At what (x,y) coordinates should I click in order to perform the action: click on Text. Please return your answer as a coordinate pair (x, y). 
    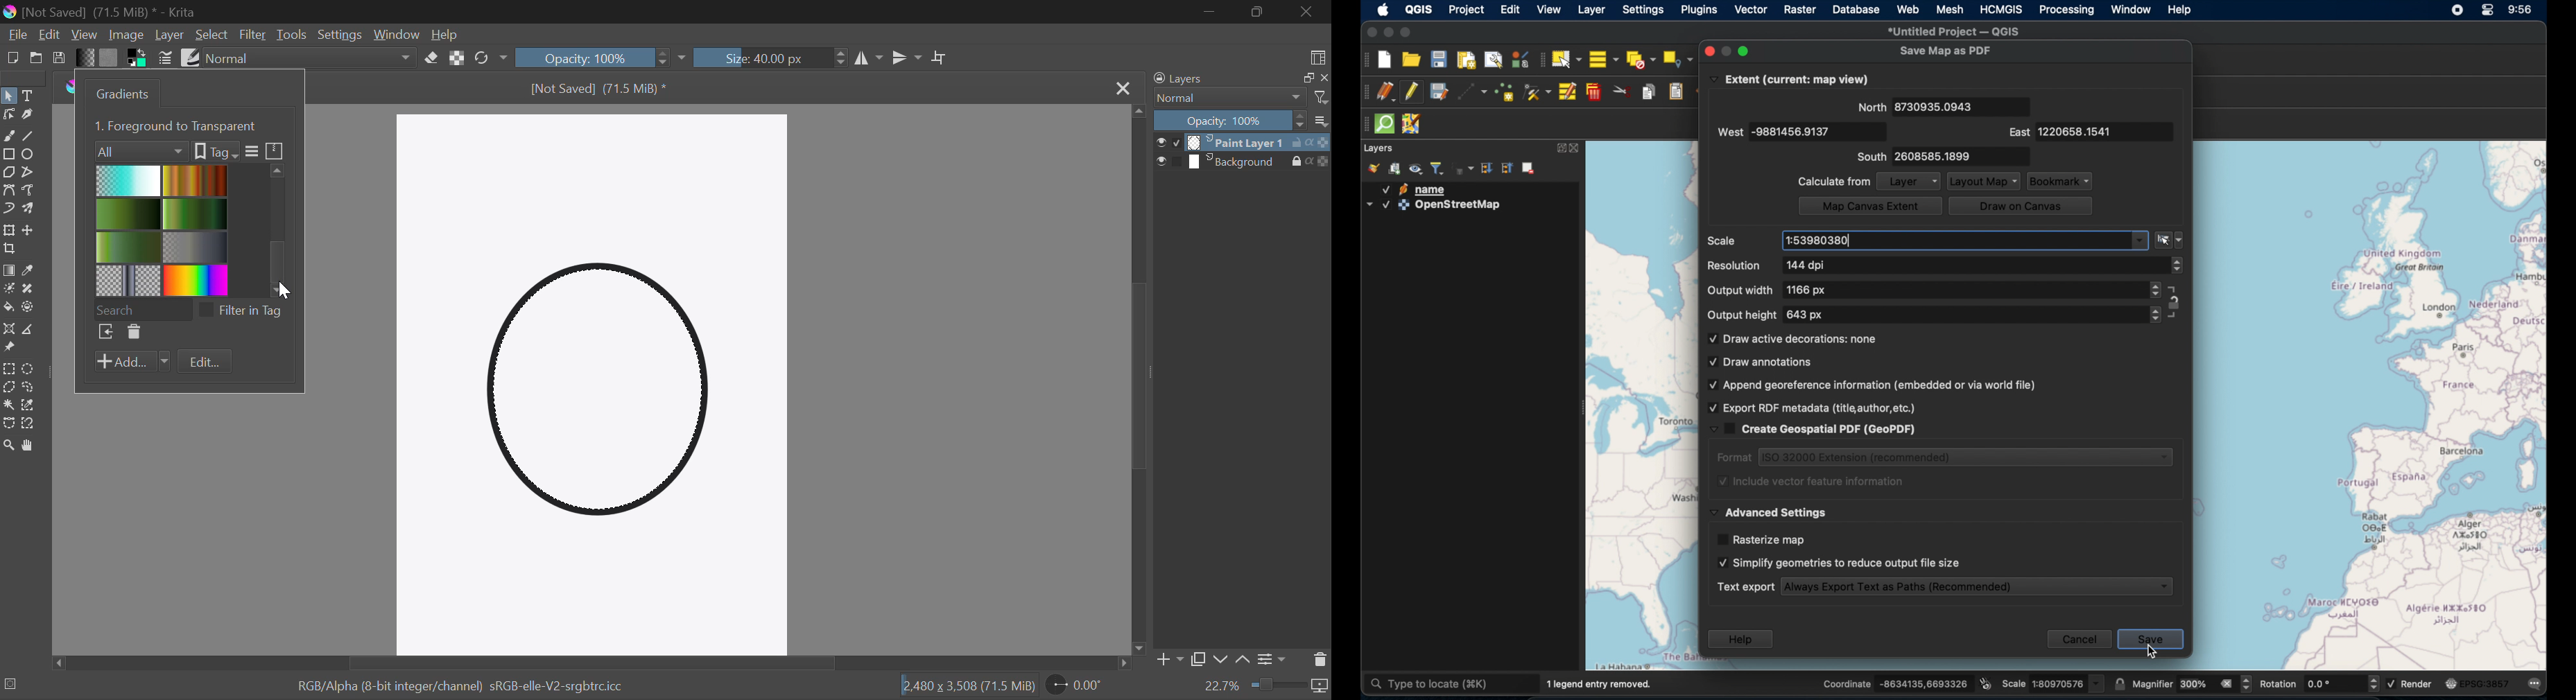
    Looking at the image, I should click on (31, 96).